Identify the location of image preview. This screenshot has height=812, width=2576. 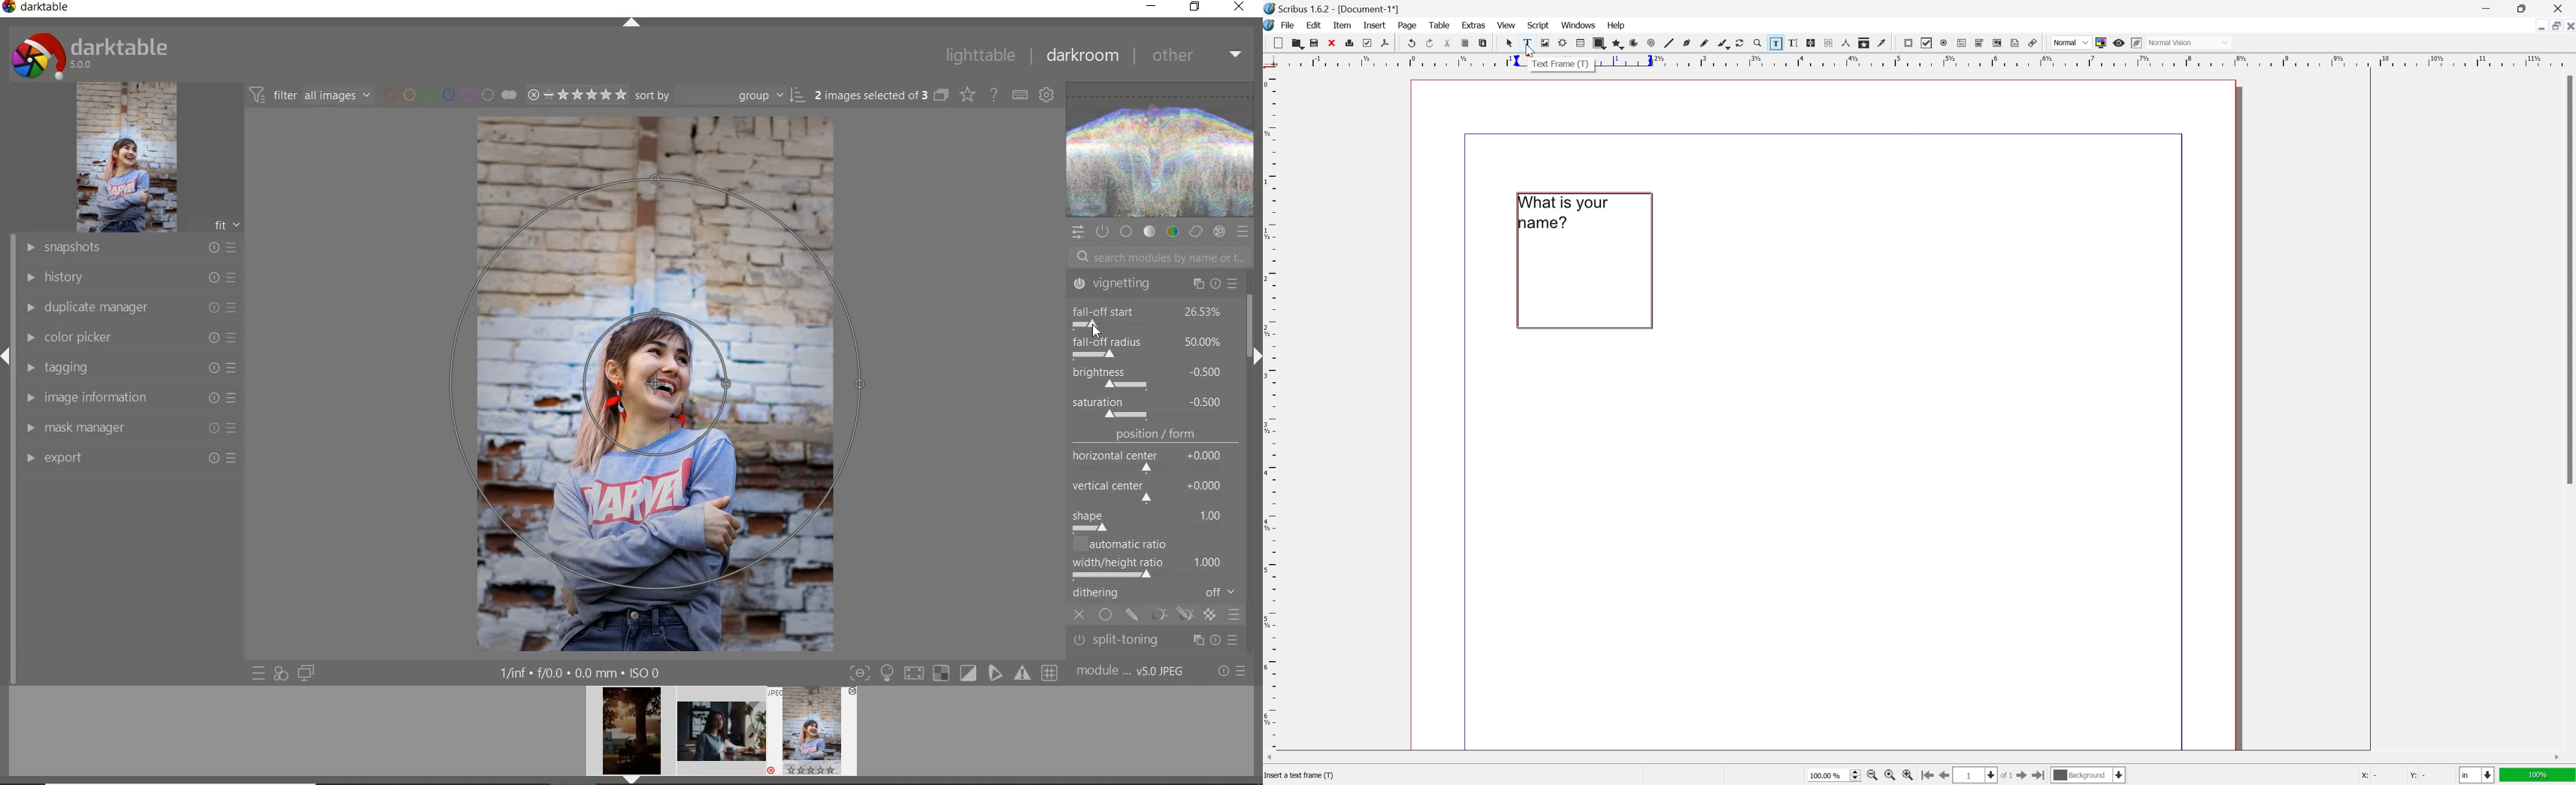
(817, 735).